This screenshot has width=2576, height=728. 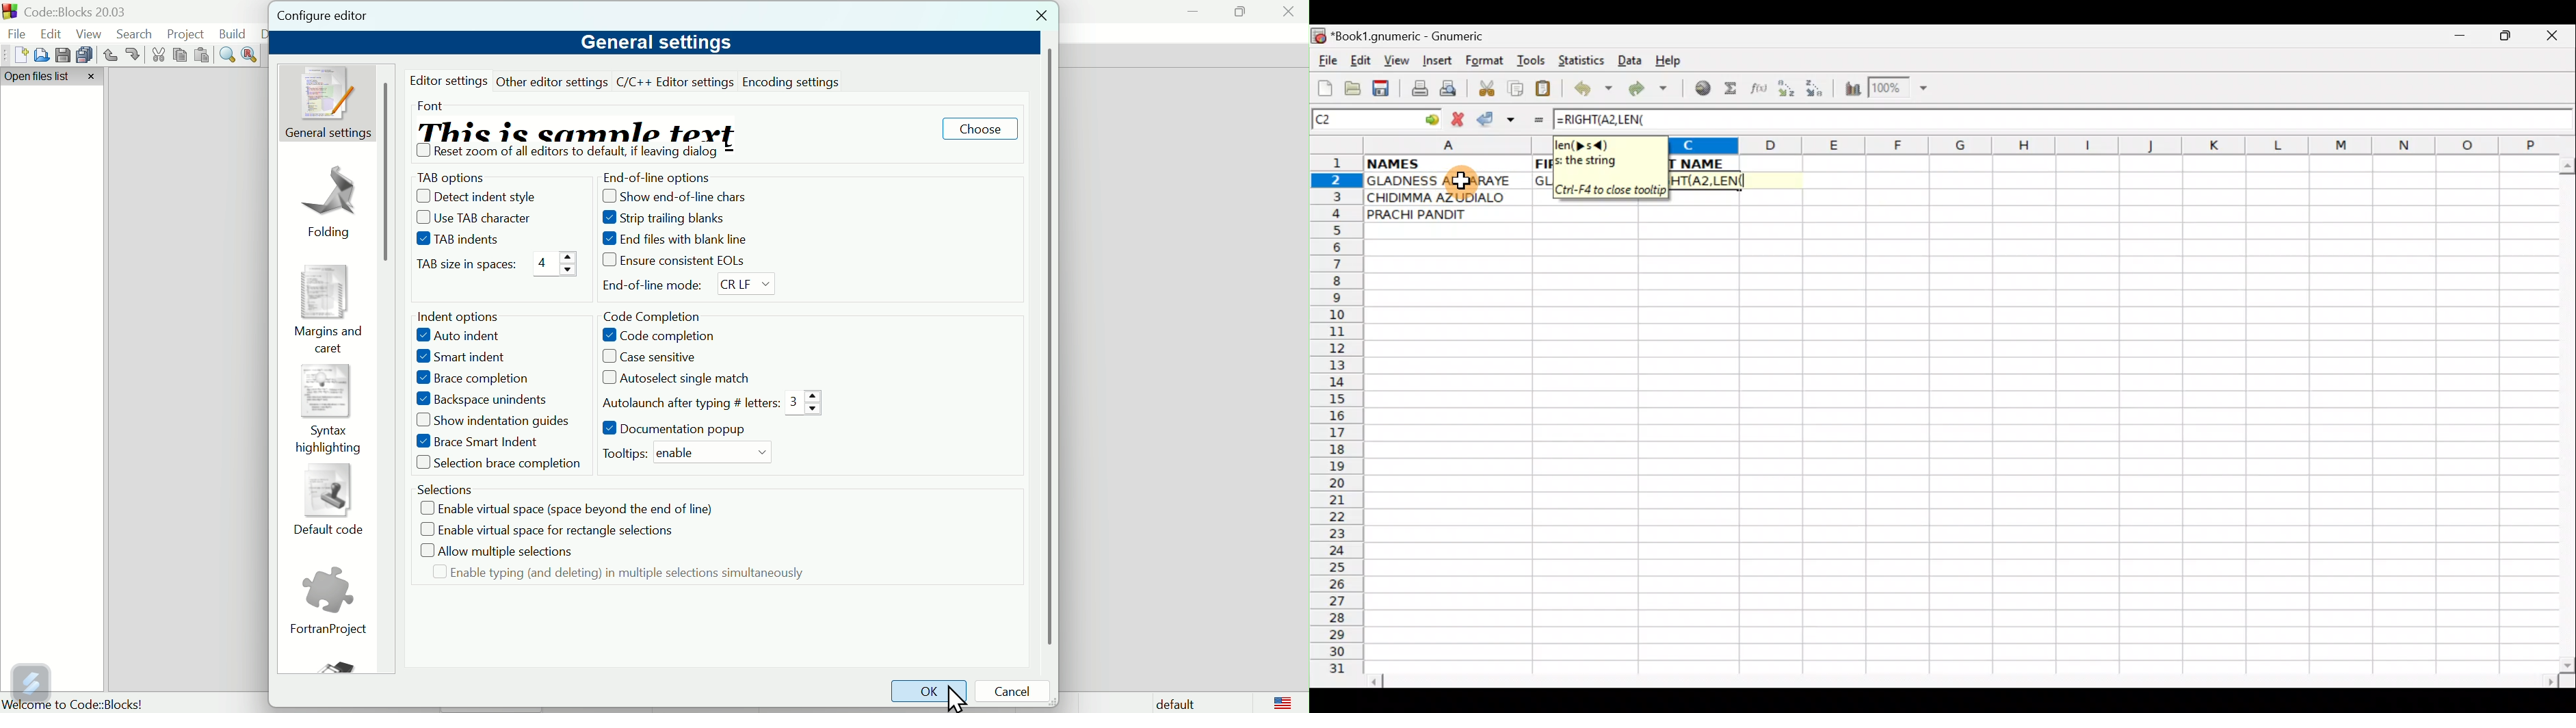 What do you see at coordinates (1239, 11) in the screenshot?
I see `maximise` at bounding box center [1239, 11].